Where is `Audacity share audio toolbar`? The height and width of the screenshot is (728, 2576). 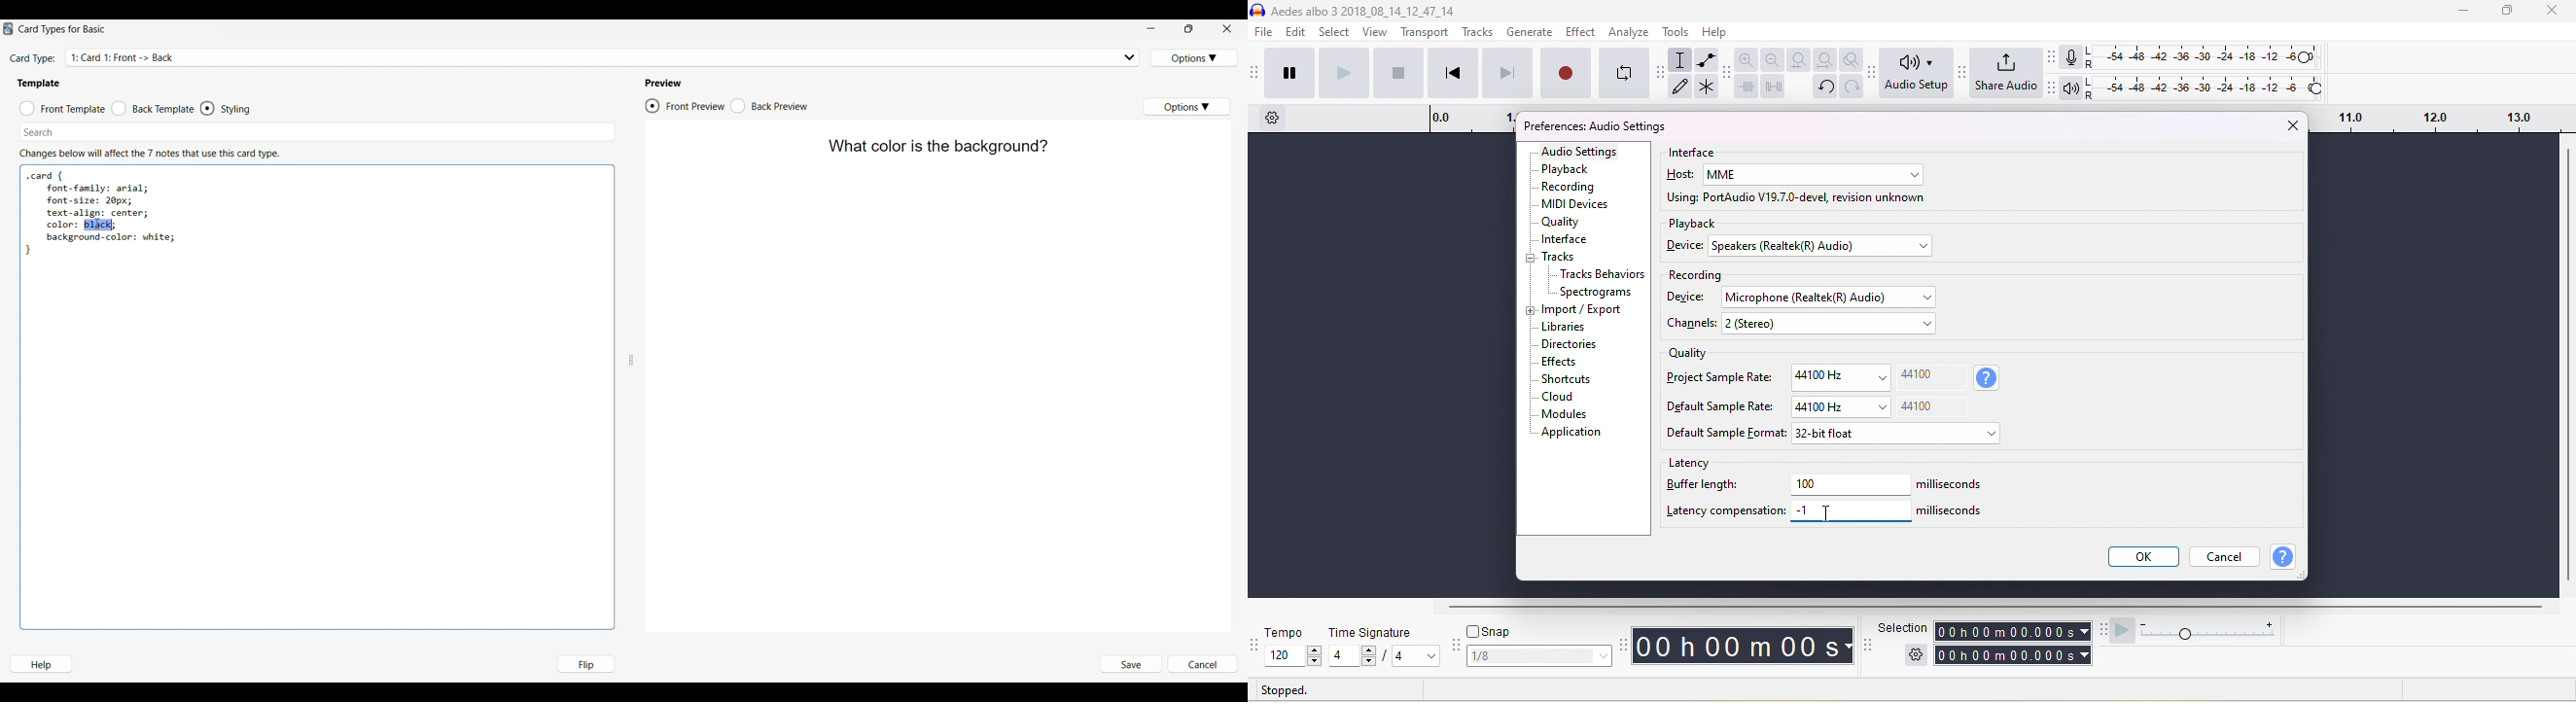
Audacity share audio toolbar is located at coordinates (1963, 73).